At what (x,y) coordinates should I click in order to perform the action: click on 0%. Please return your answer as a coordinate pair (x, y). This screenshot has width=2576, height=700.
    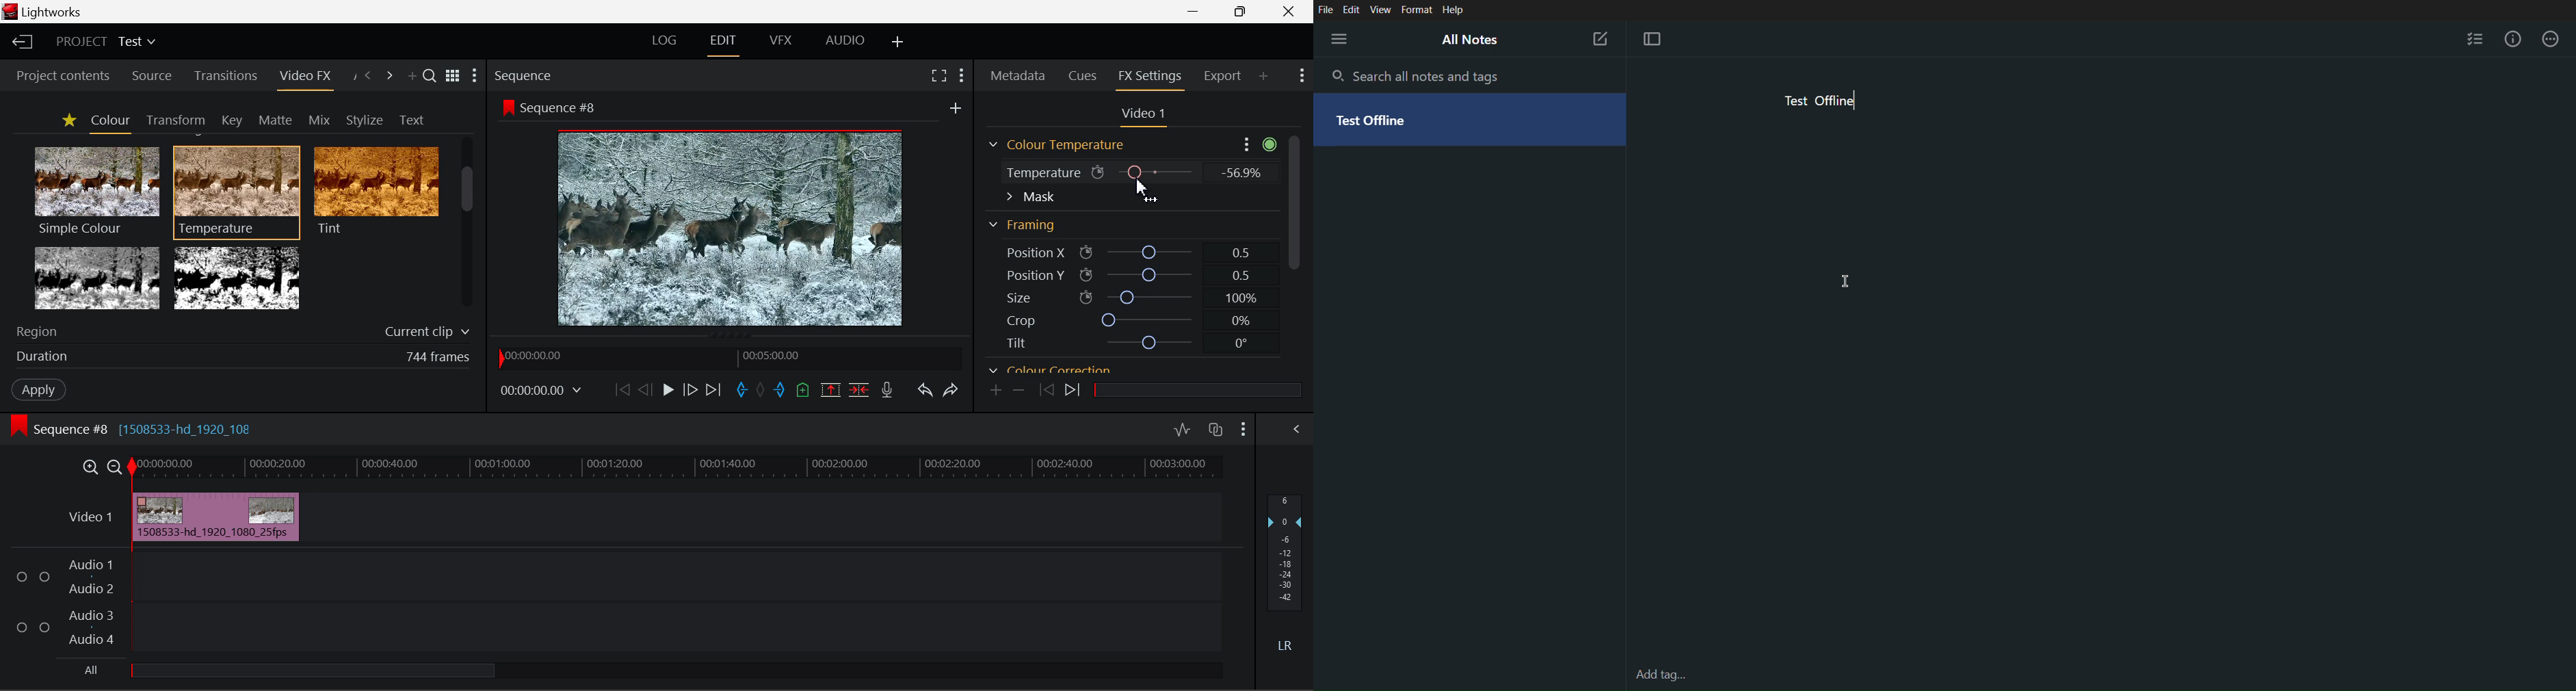
    Looking at the image, I should click on (1239, 172).